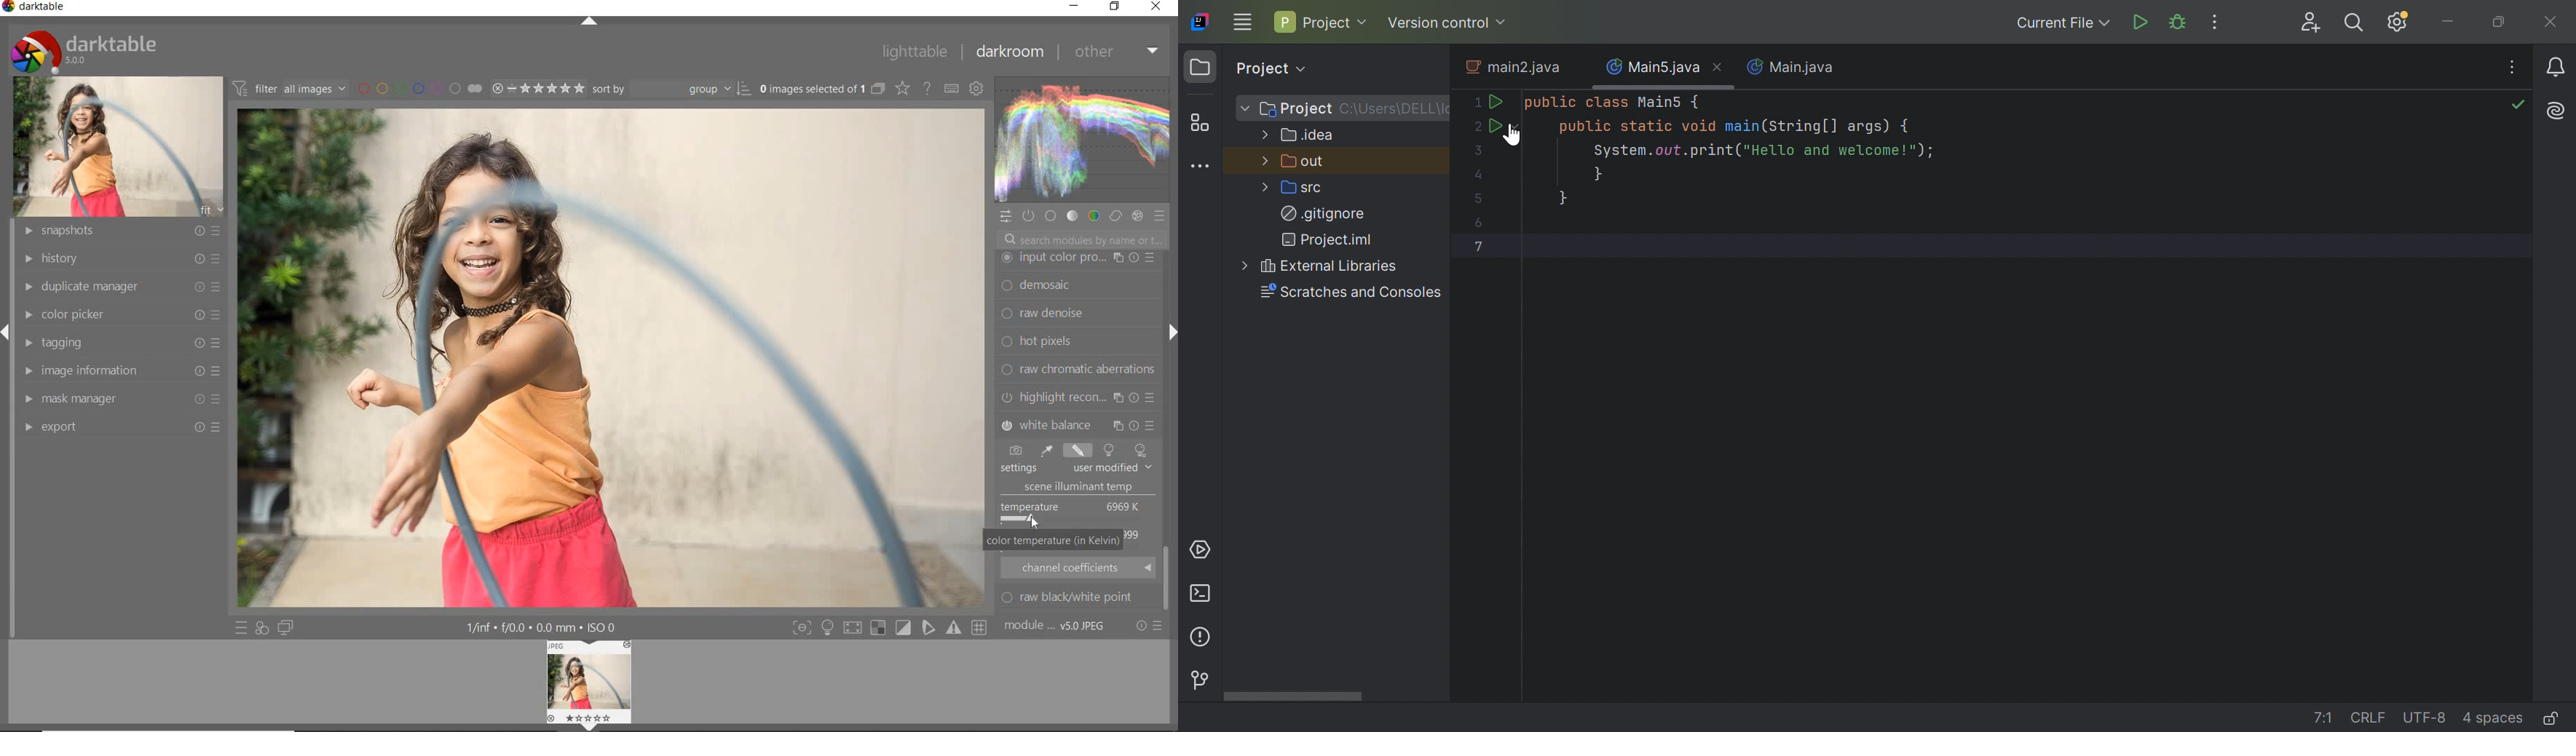 This screenshot has height=756, width=2576. I want to click on No problems found, so click(2519, 105).